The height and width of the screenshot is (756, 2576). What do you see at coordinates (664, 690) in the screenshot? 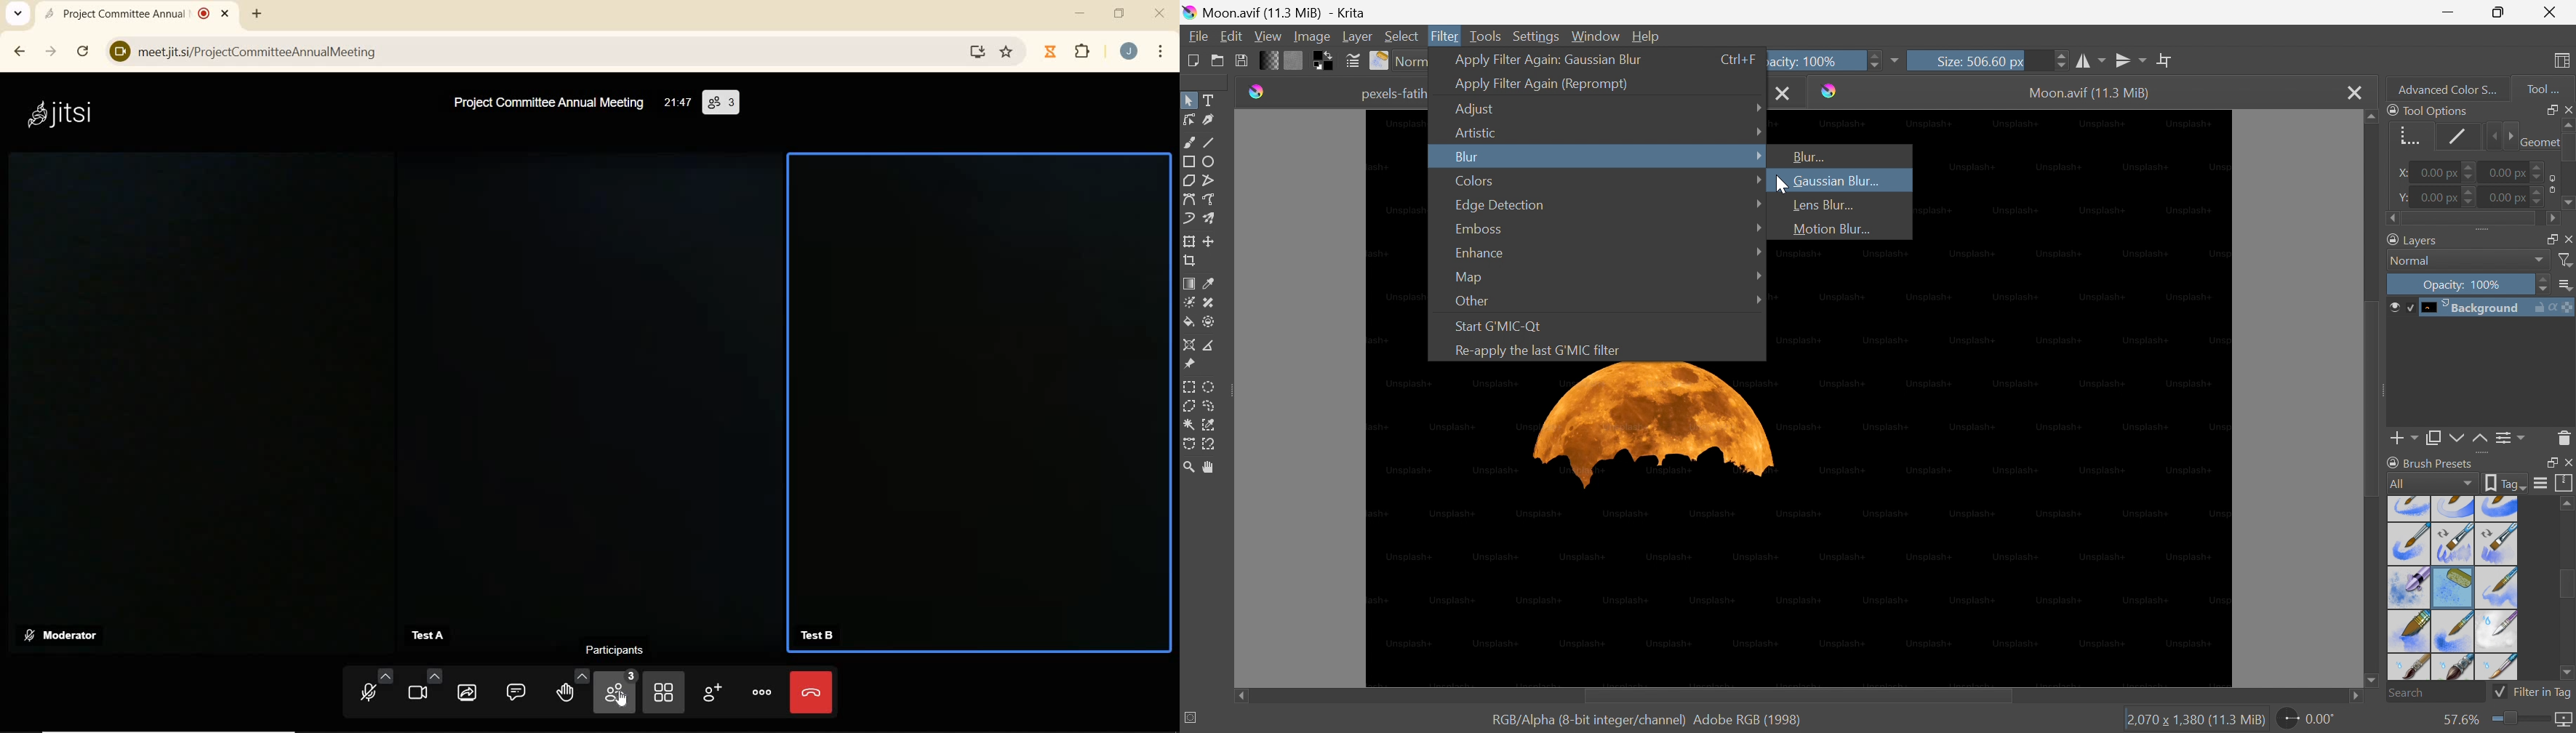
I see `TOGGLE TILE VIEW` at bounding box center [664, 690].